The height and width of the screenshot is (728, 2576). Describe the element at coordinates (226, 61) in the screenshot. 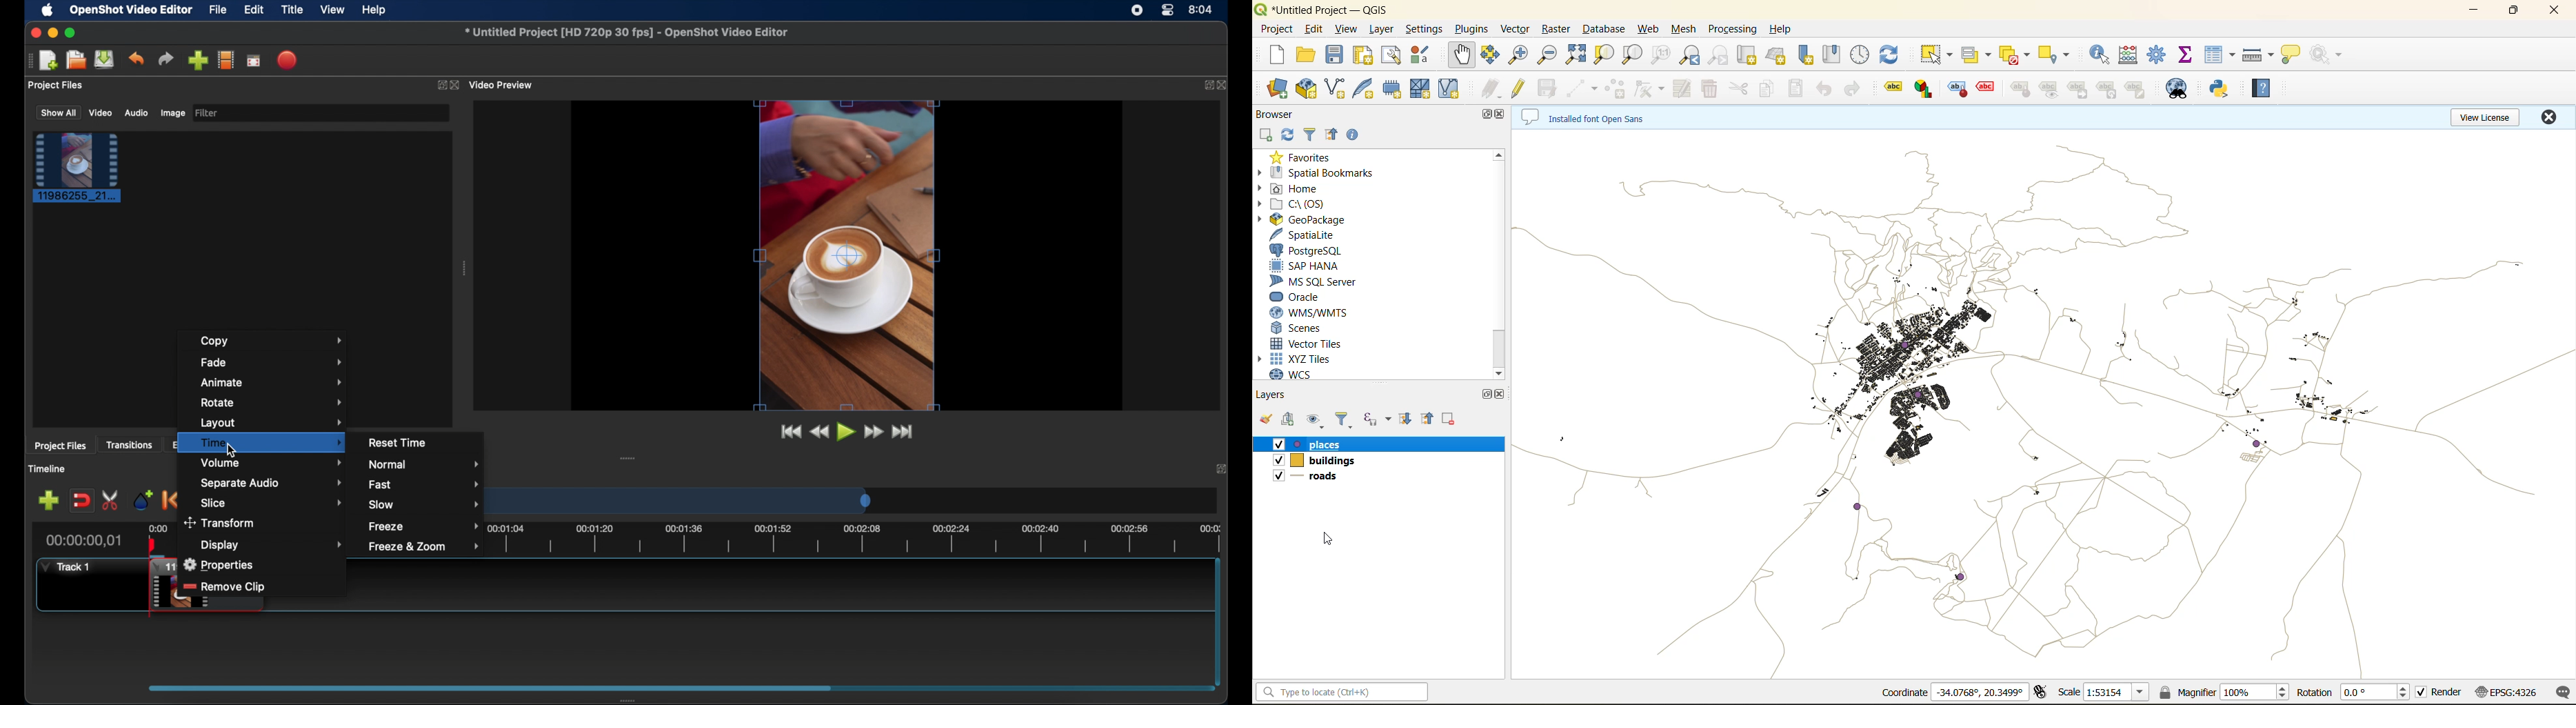

I see `explore profiles` at that location.